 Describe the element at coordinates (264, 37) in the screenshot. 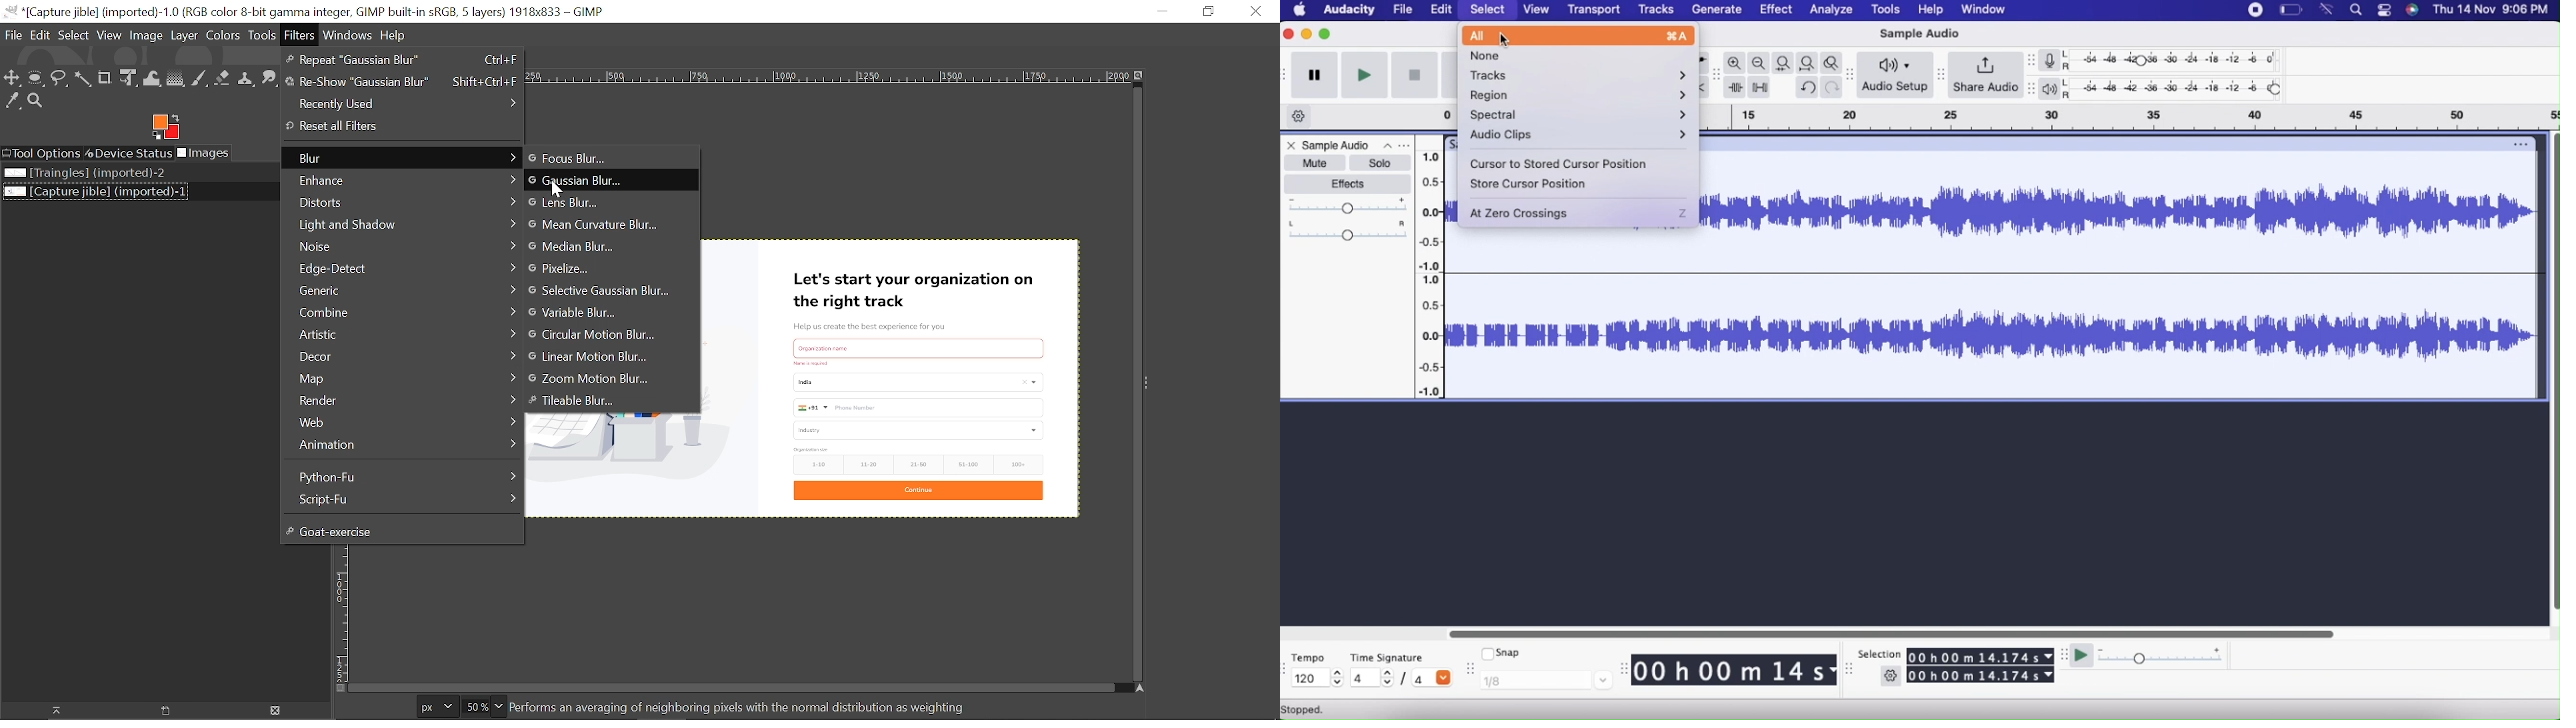

I see `Tools` at that location.